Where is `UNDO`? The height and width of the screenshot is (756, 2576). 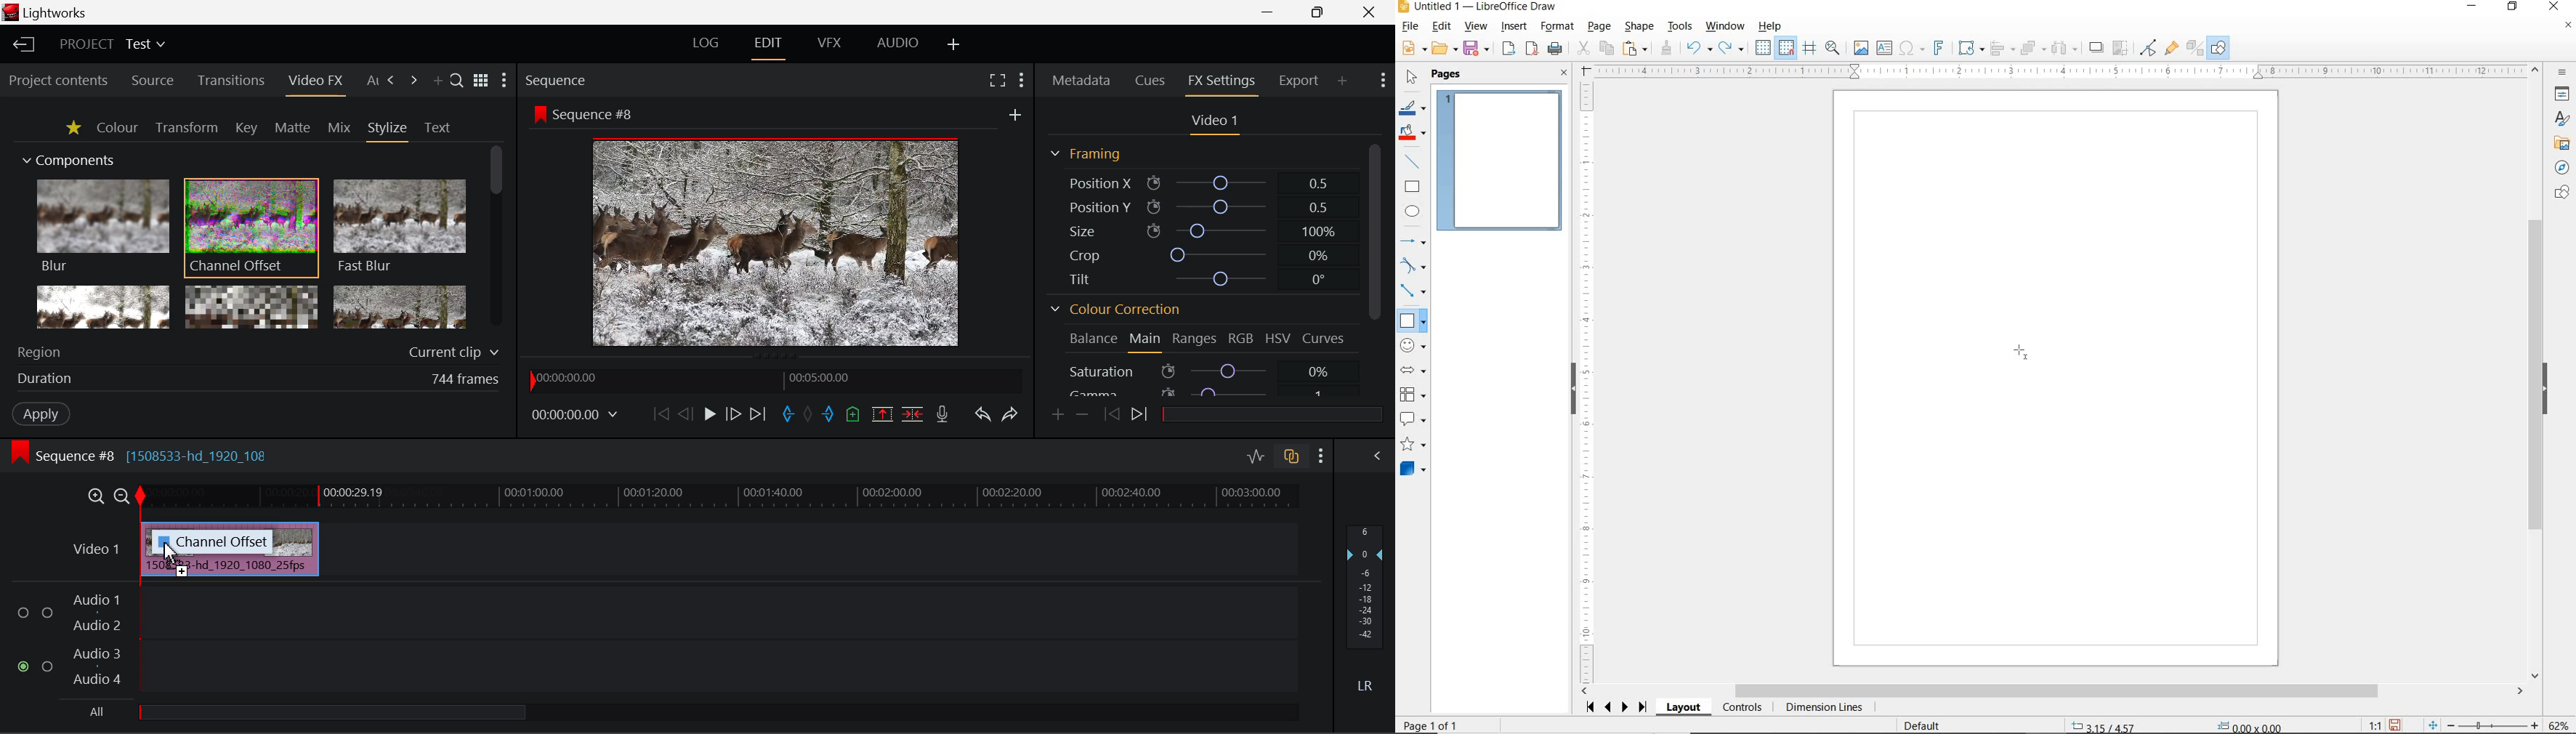 UNDO is located at coordinates (1700, 49).